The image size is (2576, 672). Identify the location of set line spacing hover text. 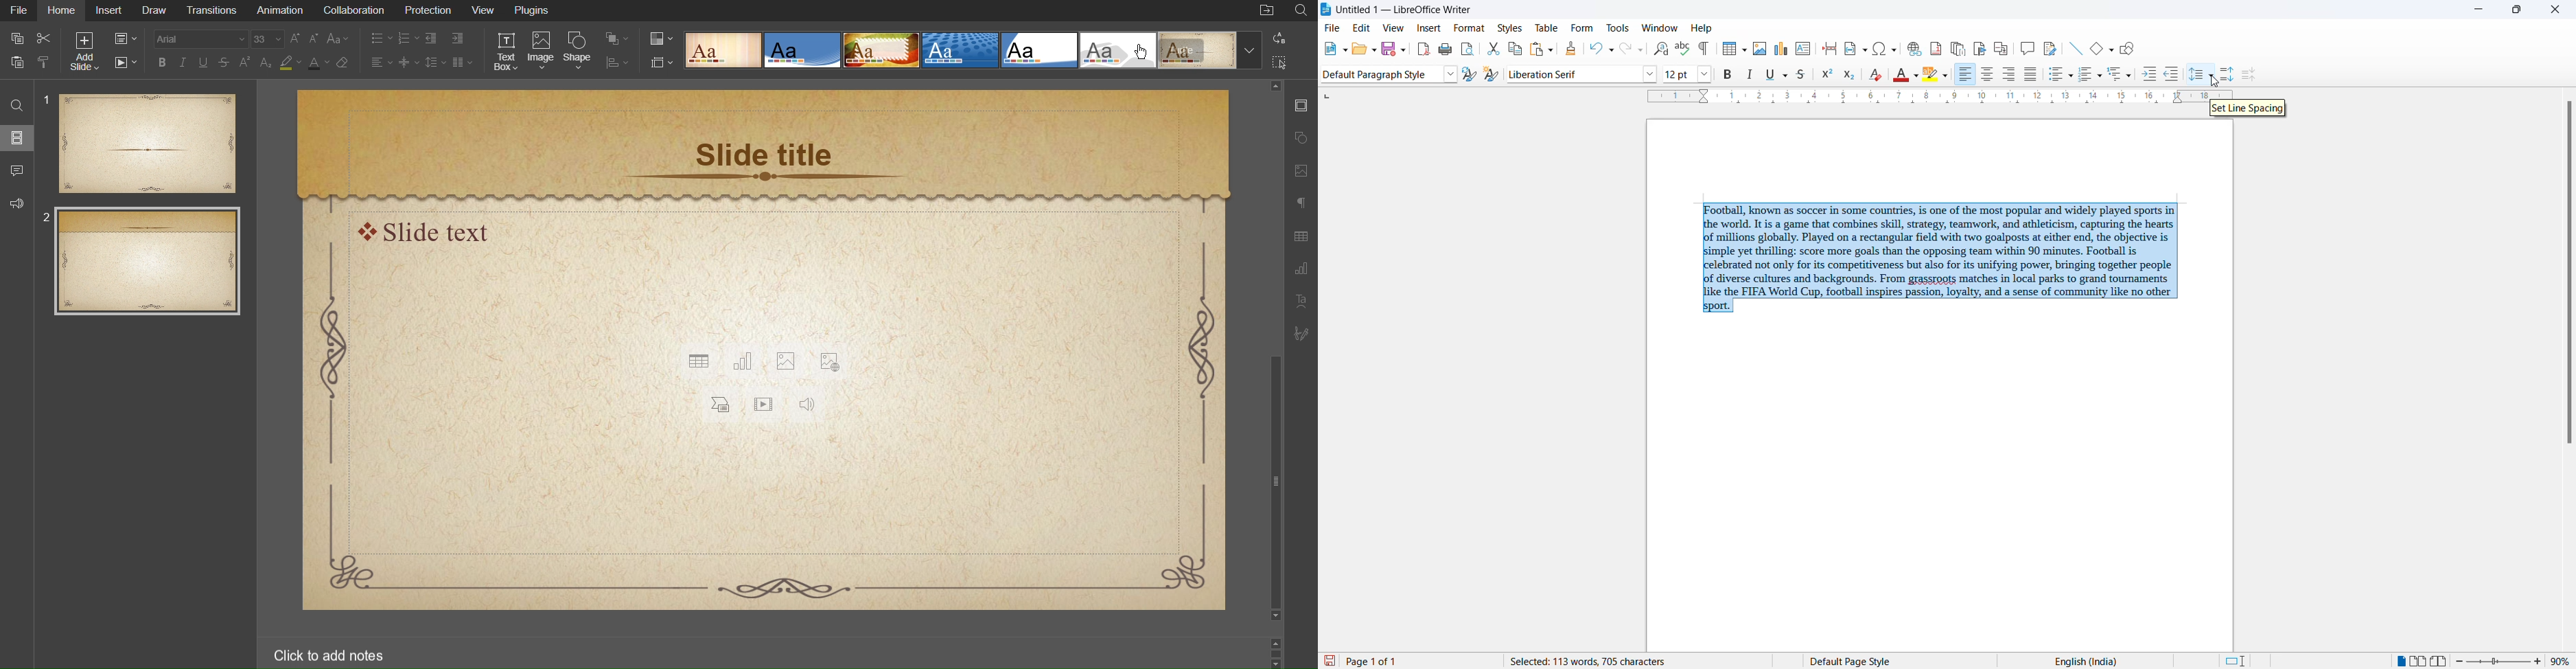
(2249, 108).